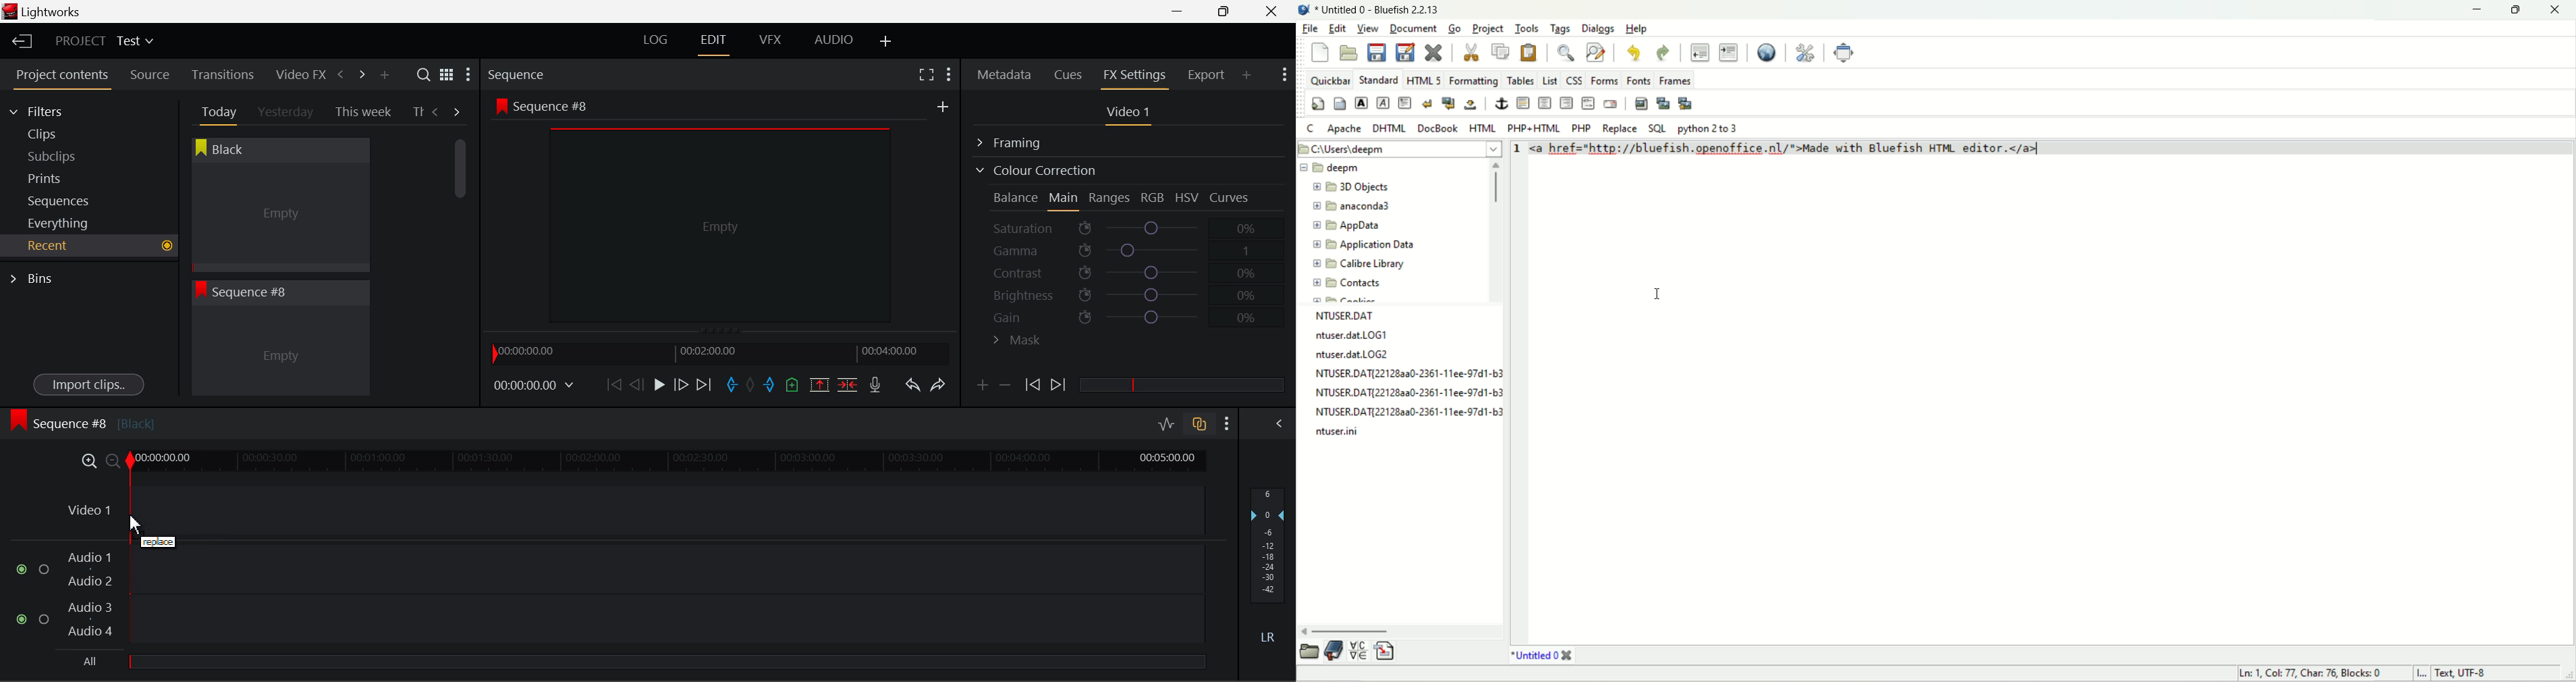 The image size is (2576, 700). Describe the element at coordinates (88, 386) in the screenshot. I see `Import clips` at that location.